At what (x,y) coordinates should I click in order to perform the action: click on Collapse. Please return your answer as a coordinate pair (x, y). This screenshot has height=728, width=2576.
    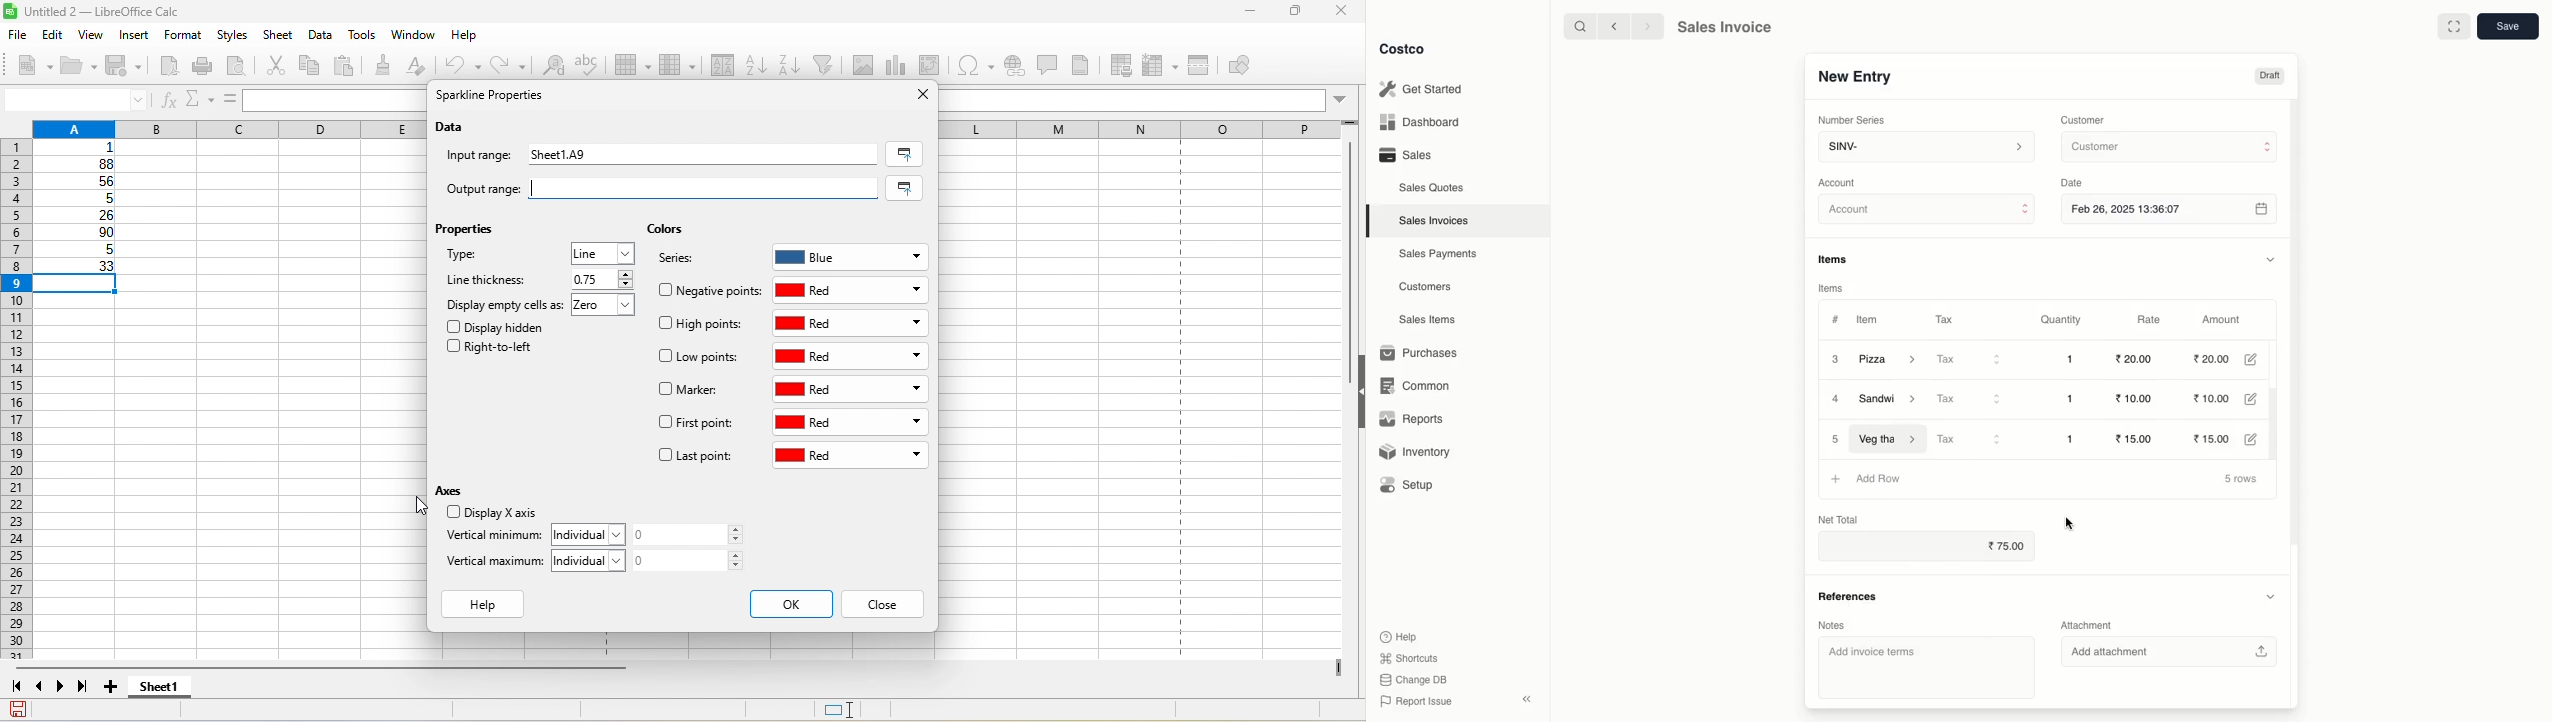
    Looking at the image, I should click on (1528, 700).